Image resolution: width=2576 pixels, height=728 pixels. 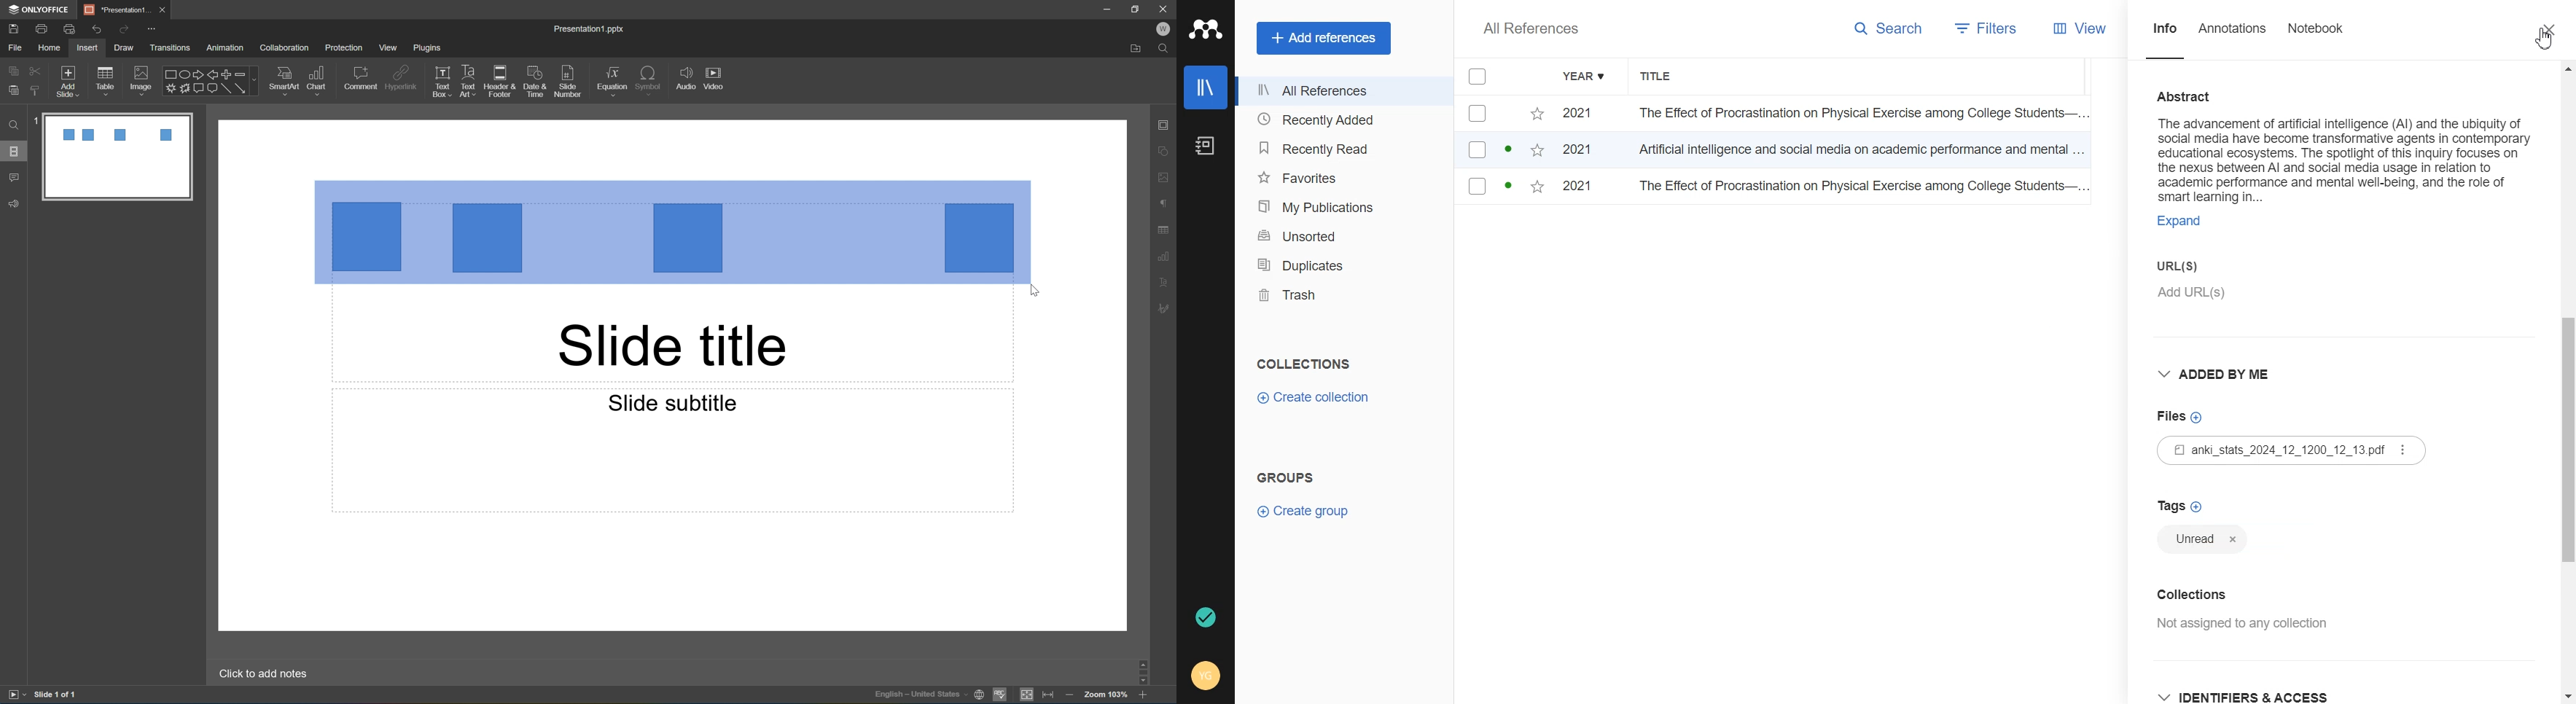 I want to click on insert, so click(x=88, y=48).